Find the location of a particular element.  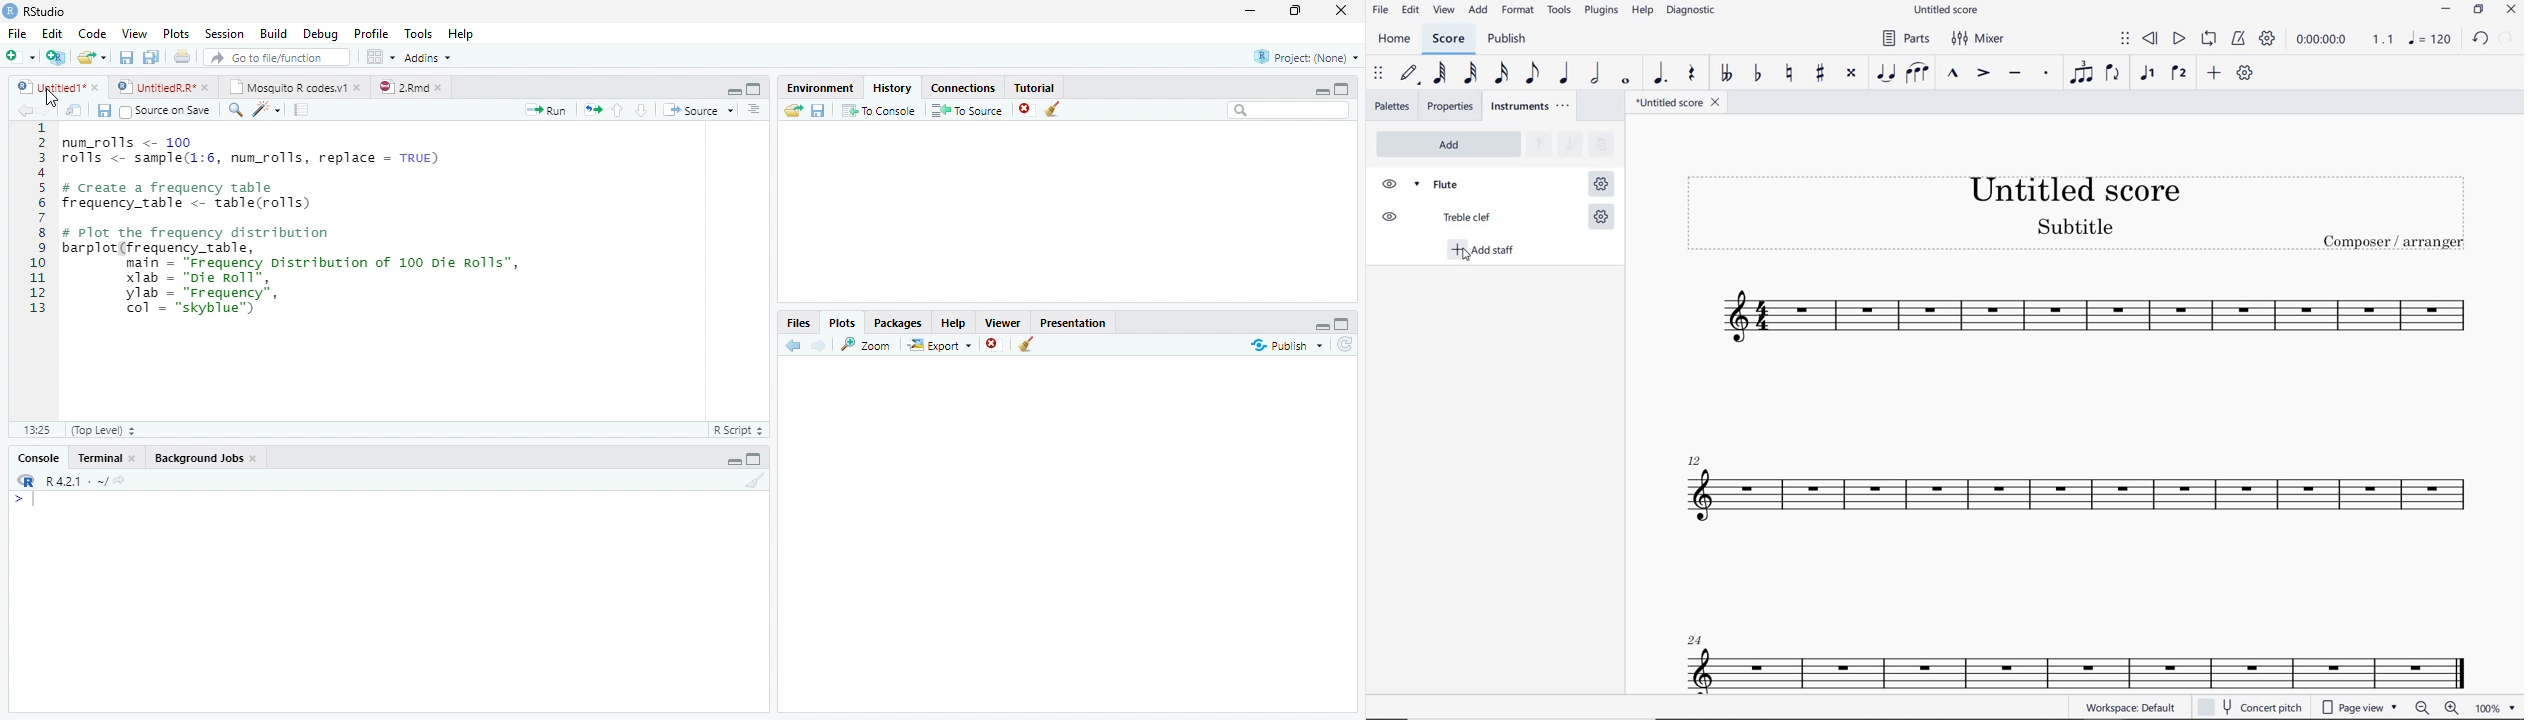

TOGGLE DOUBLE-SHARP is located at coordinates (1853, 74).